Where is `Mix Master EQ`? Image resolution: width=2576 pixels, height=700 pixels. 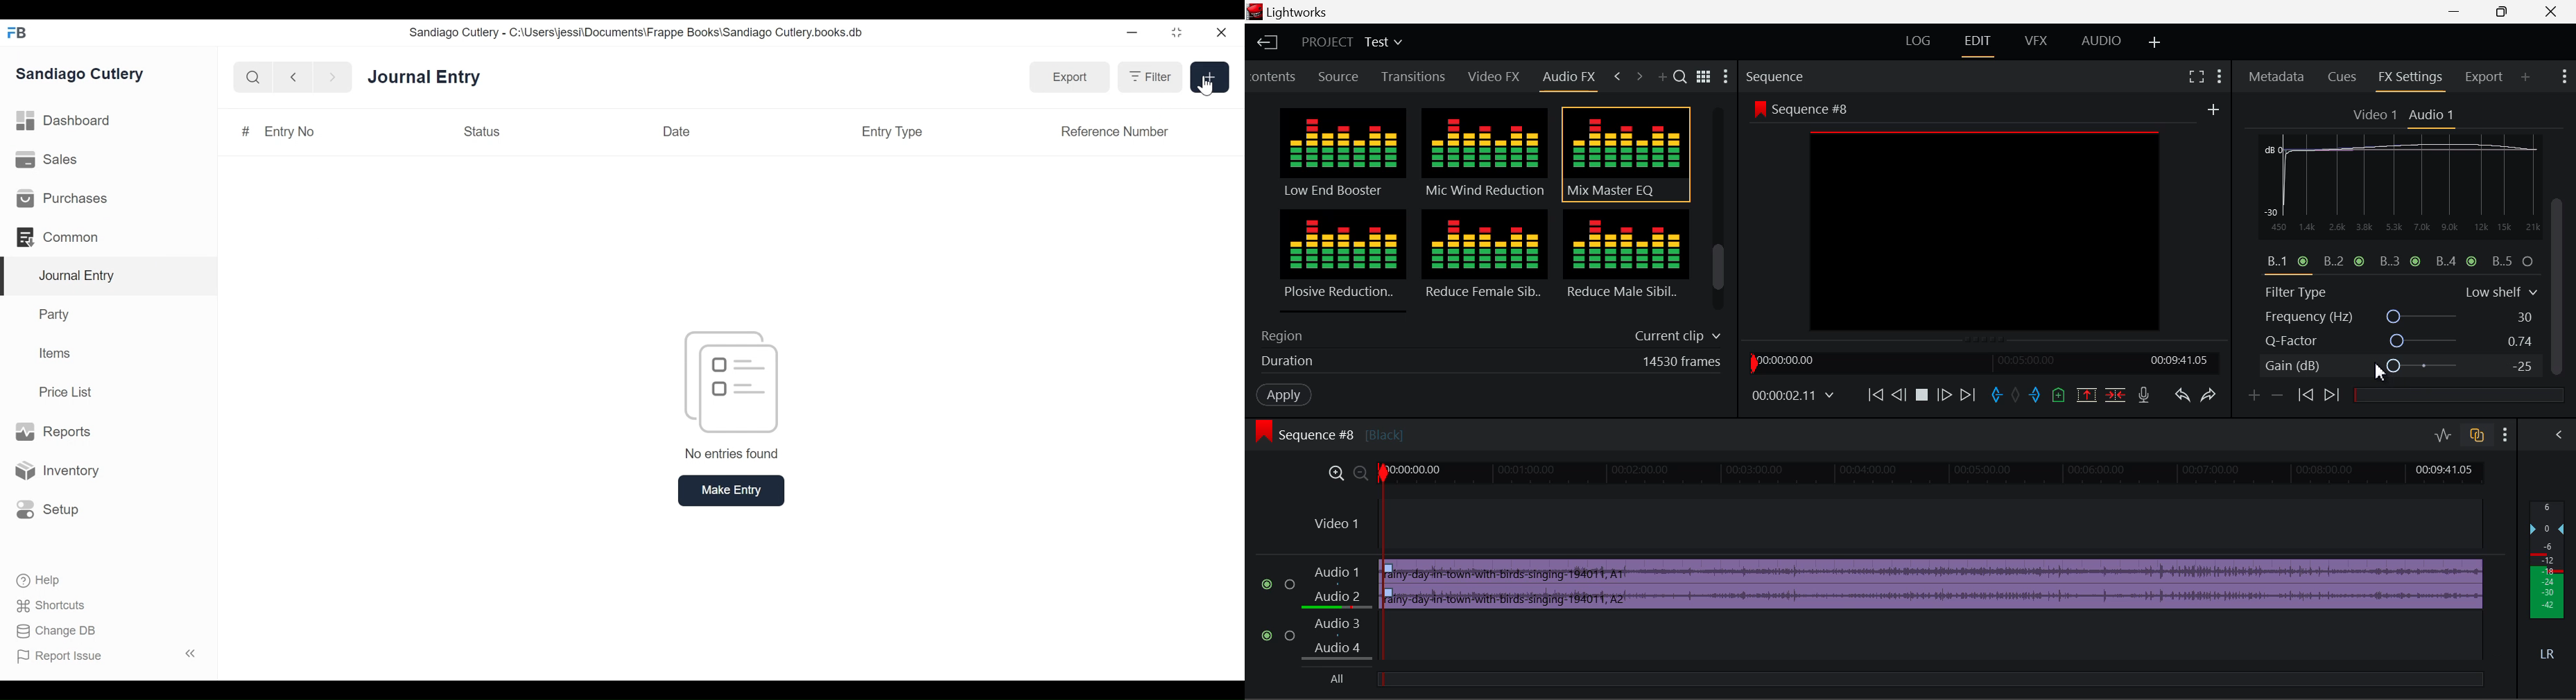 Mix Master EQ is located at coordinates (1623, 155).